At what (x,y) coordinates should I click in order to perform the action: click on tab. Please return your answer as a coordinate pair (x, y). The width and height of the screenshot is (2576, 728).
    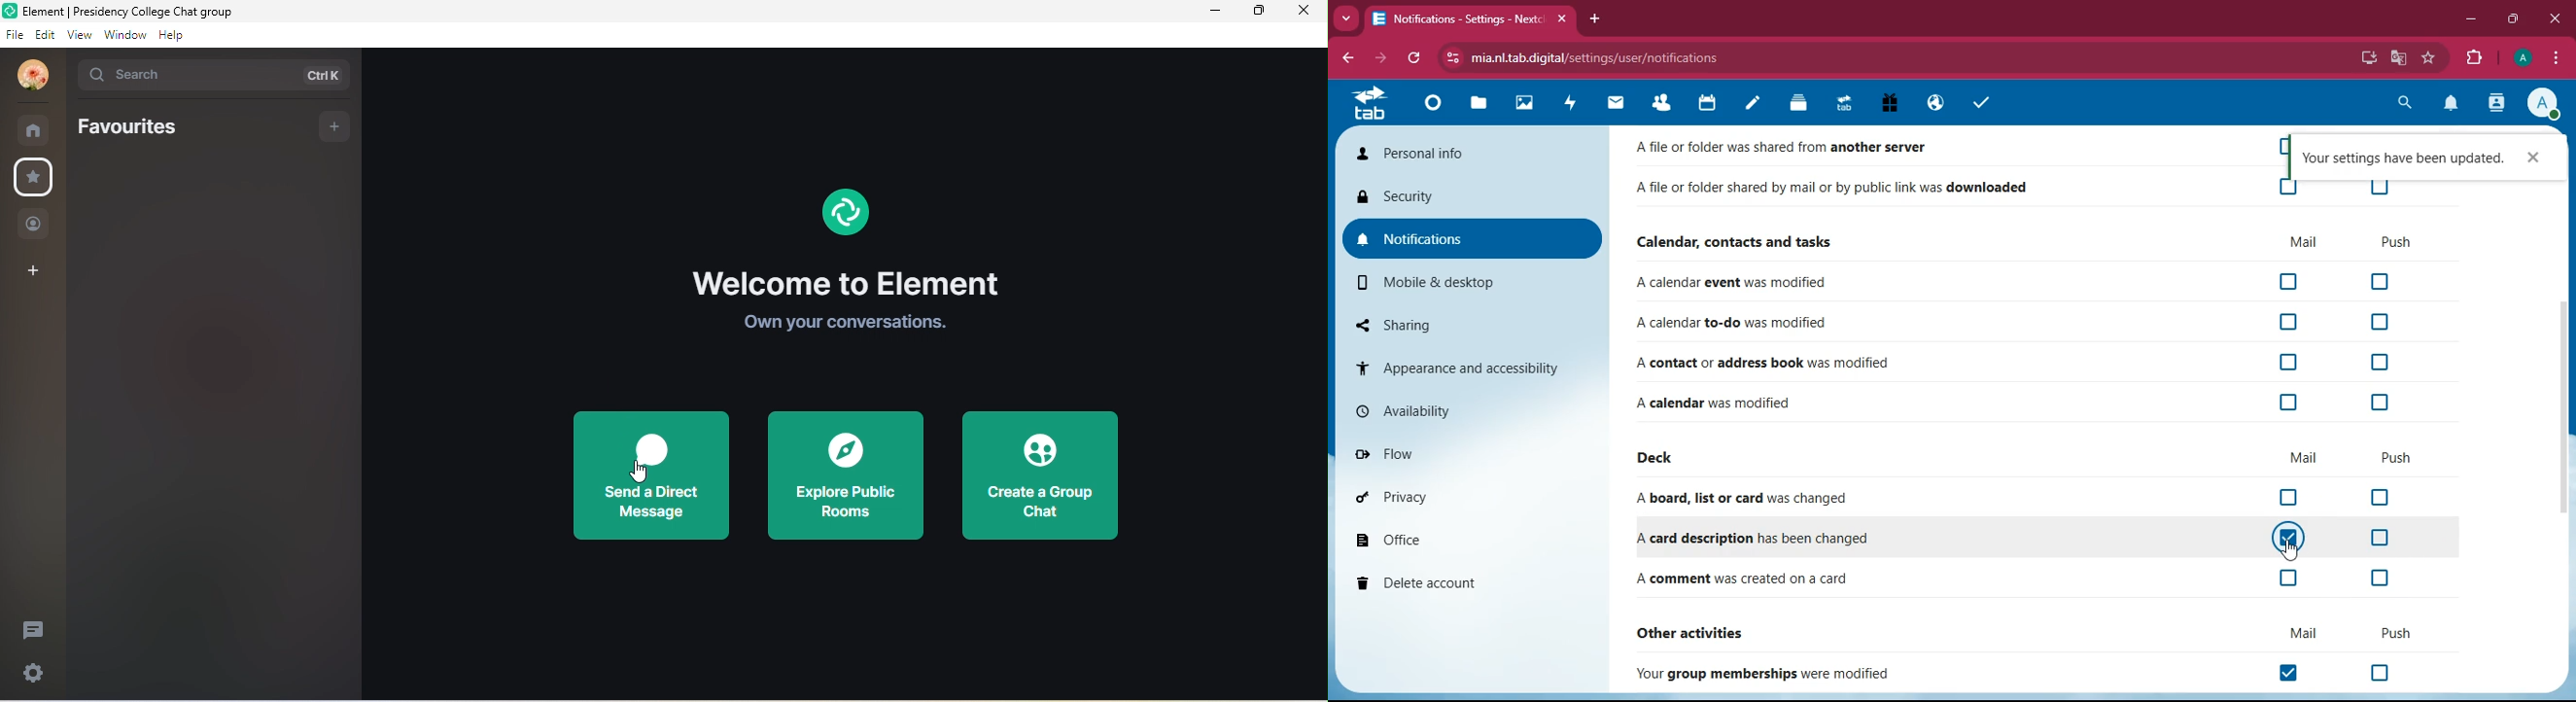
    Looking at the image, I should click on (1843, 102).